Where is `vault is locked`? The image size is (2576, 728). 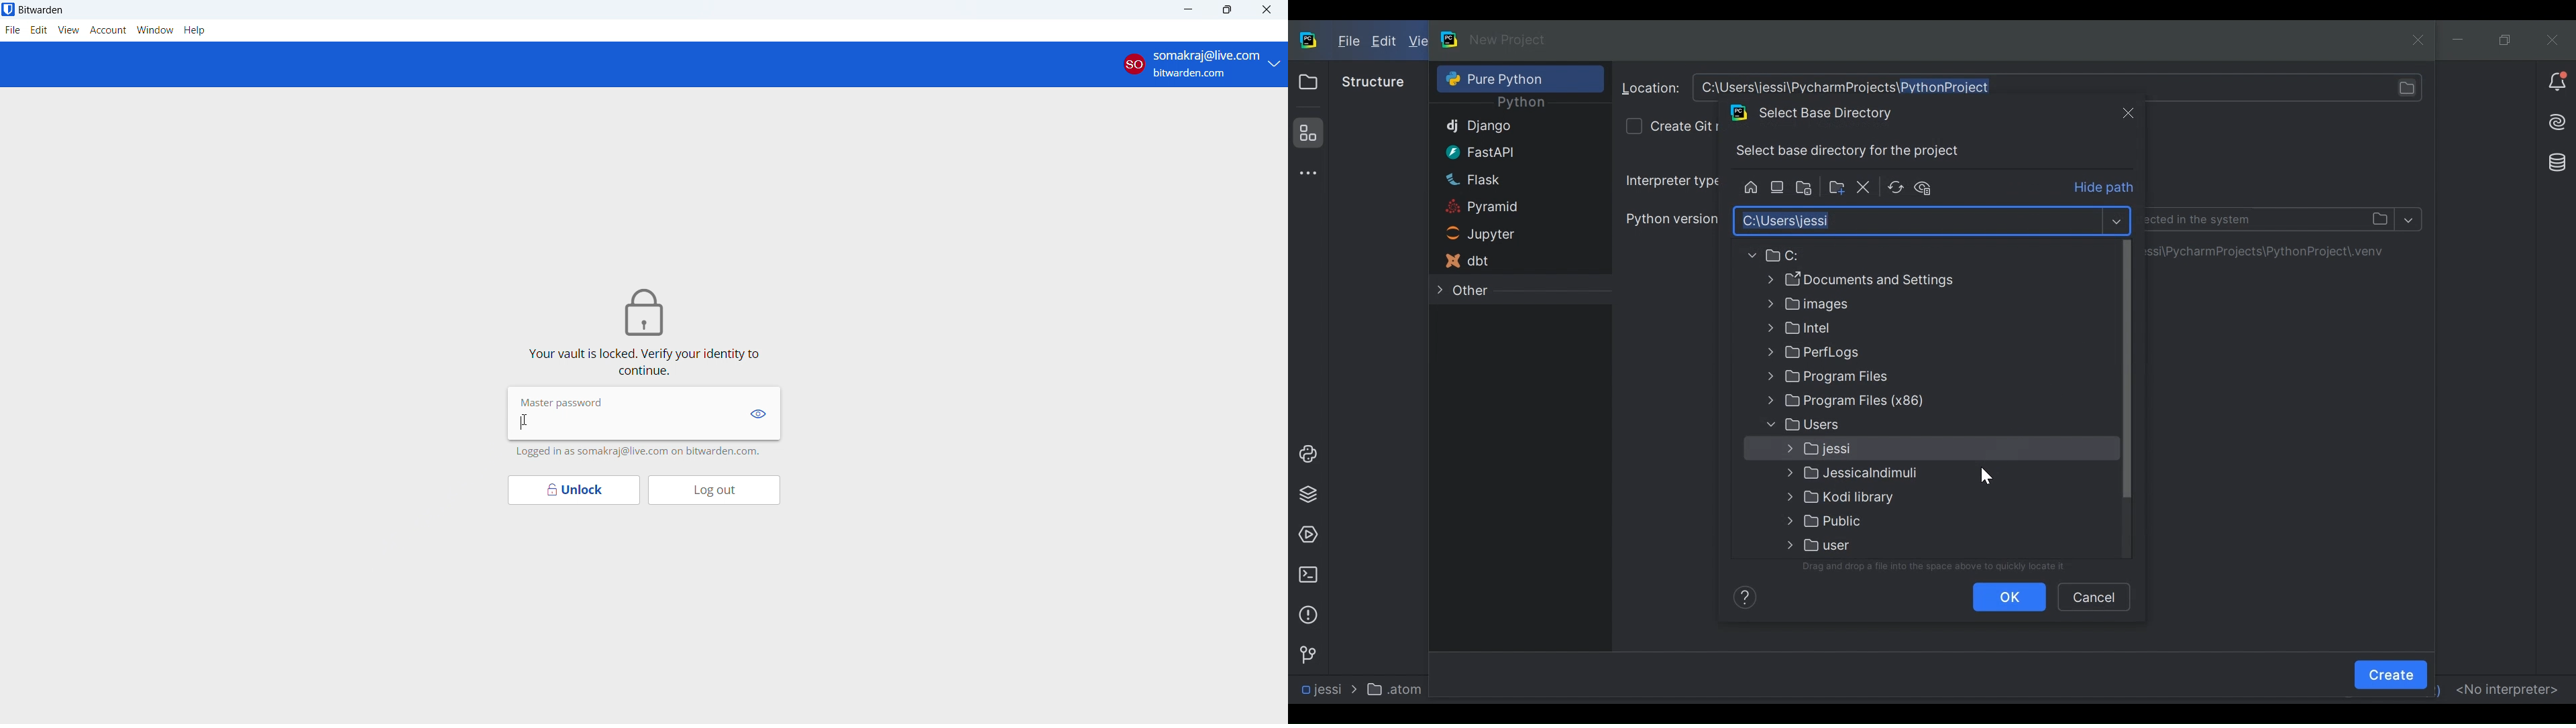 vault is locked is located at coordinates (644, 362).